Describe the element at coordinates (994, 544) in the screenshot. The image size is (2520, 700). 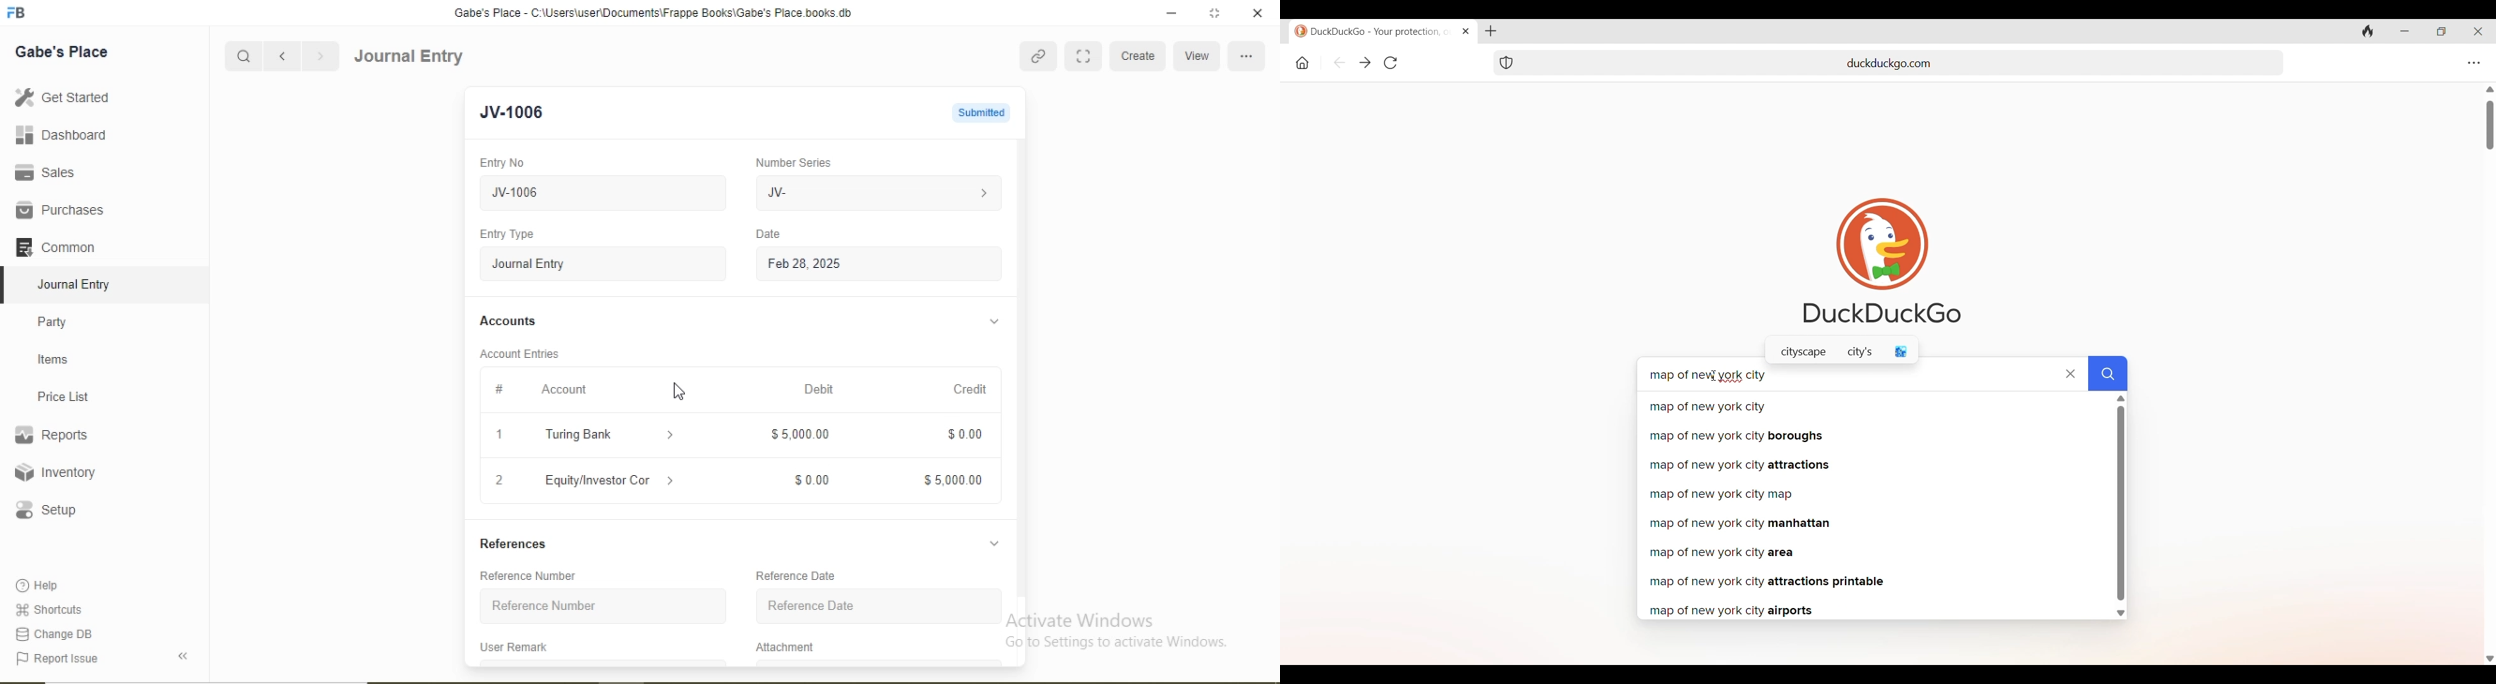
I see `Dropdown` at that location.